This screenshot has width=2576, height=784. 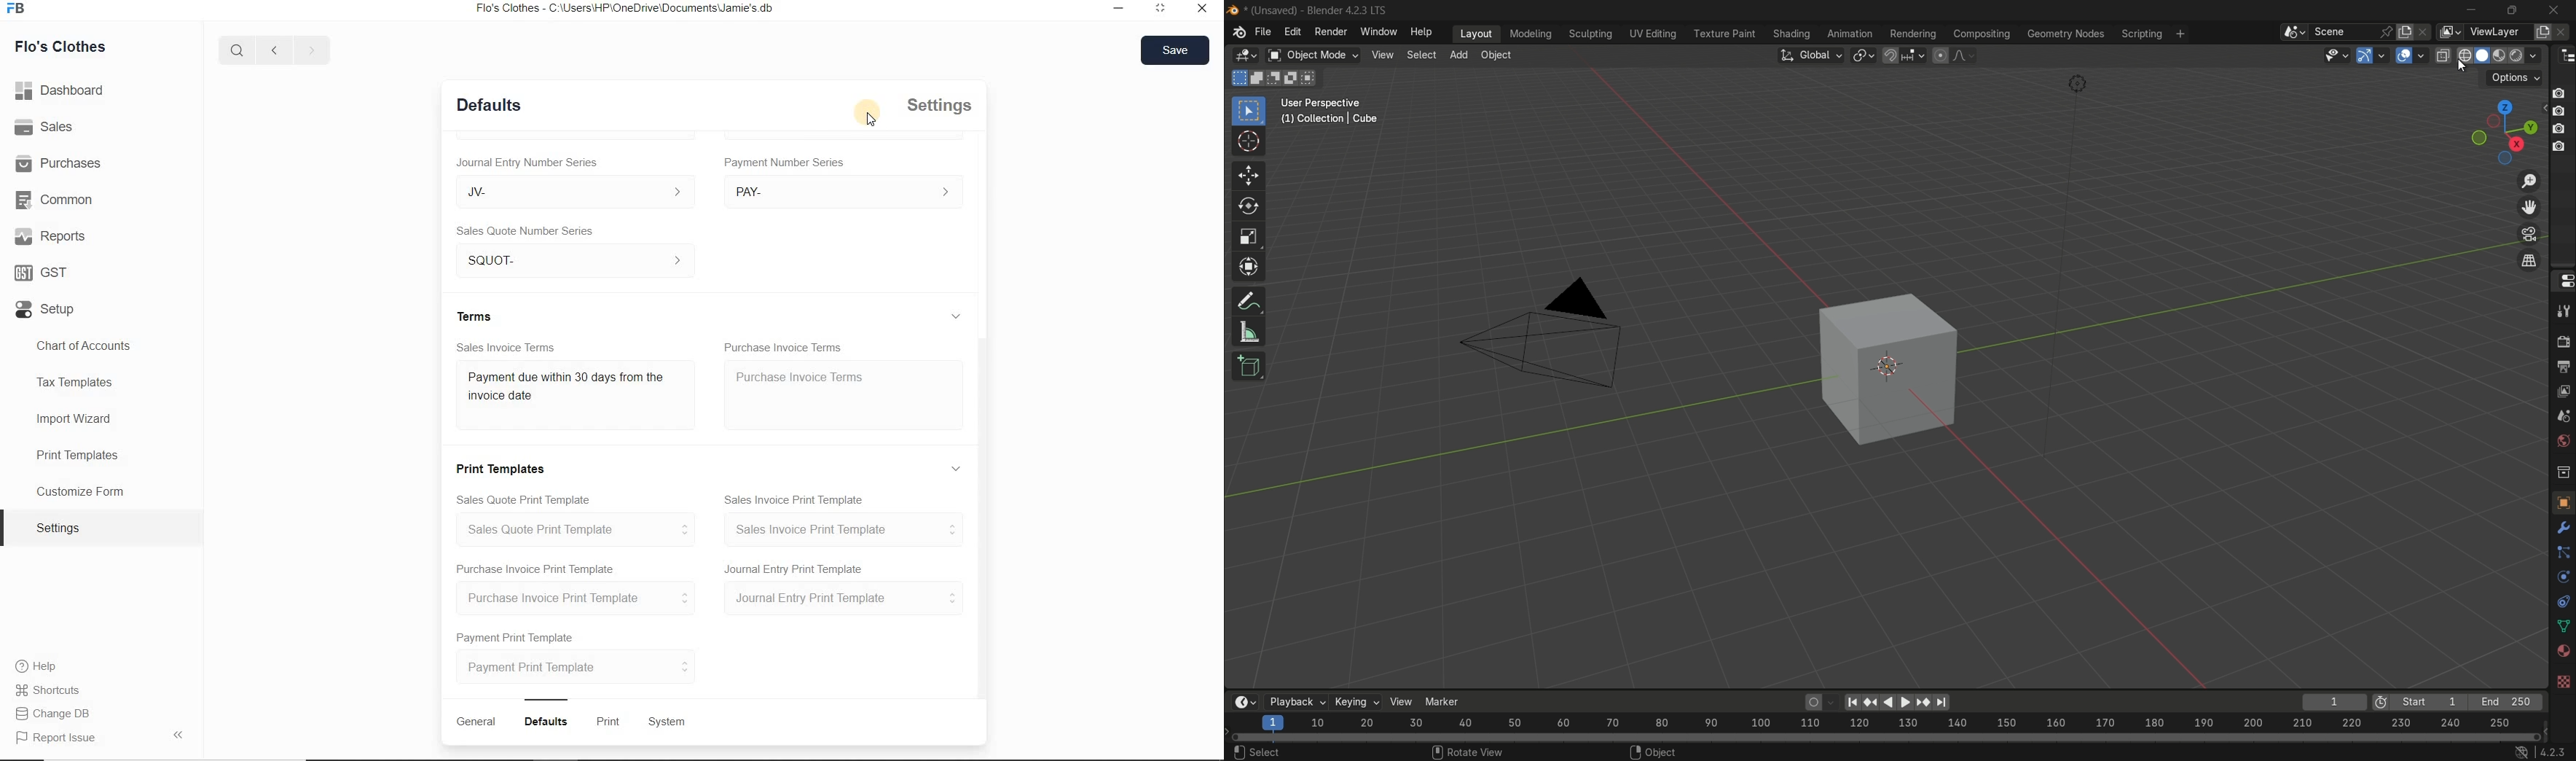 I want to click on > PAY-, so click(x=839, y=191).